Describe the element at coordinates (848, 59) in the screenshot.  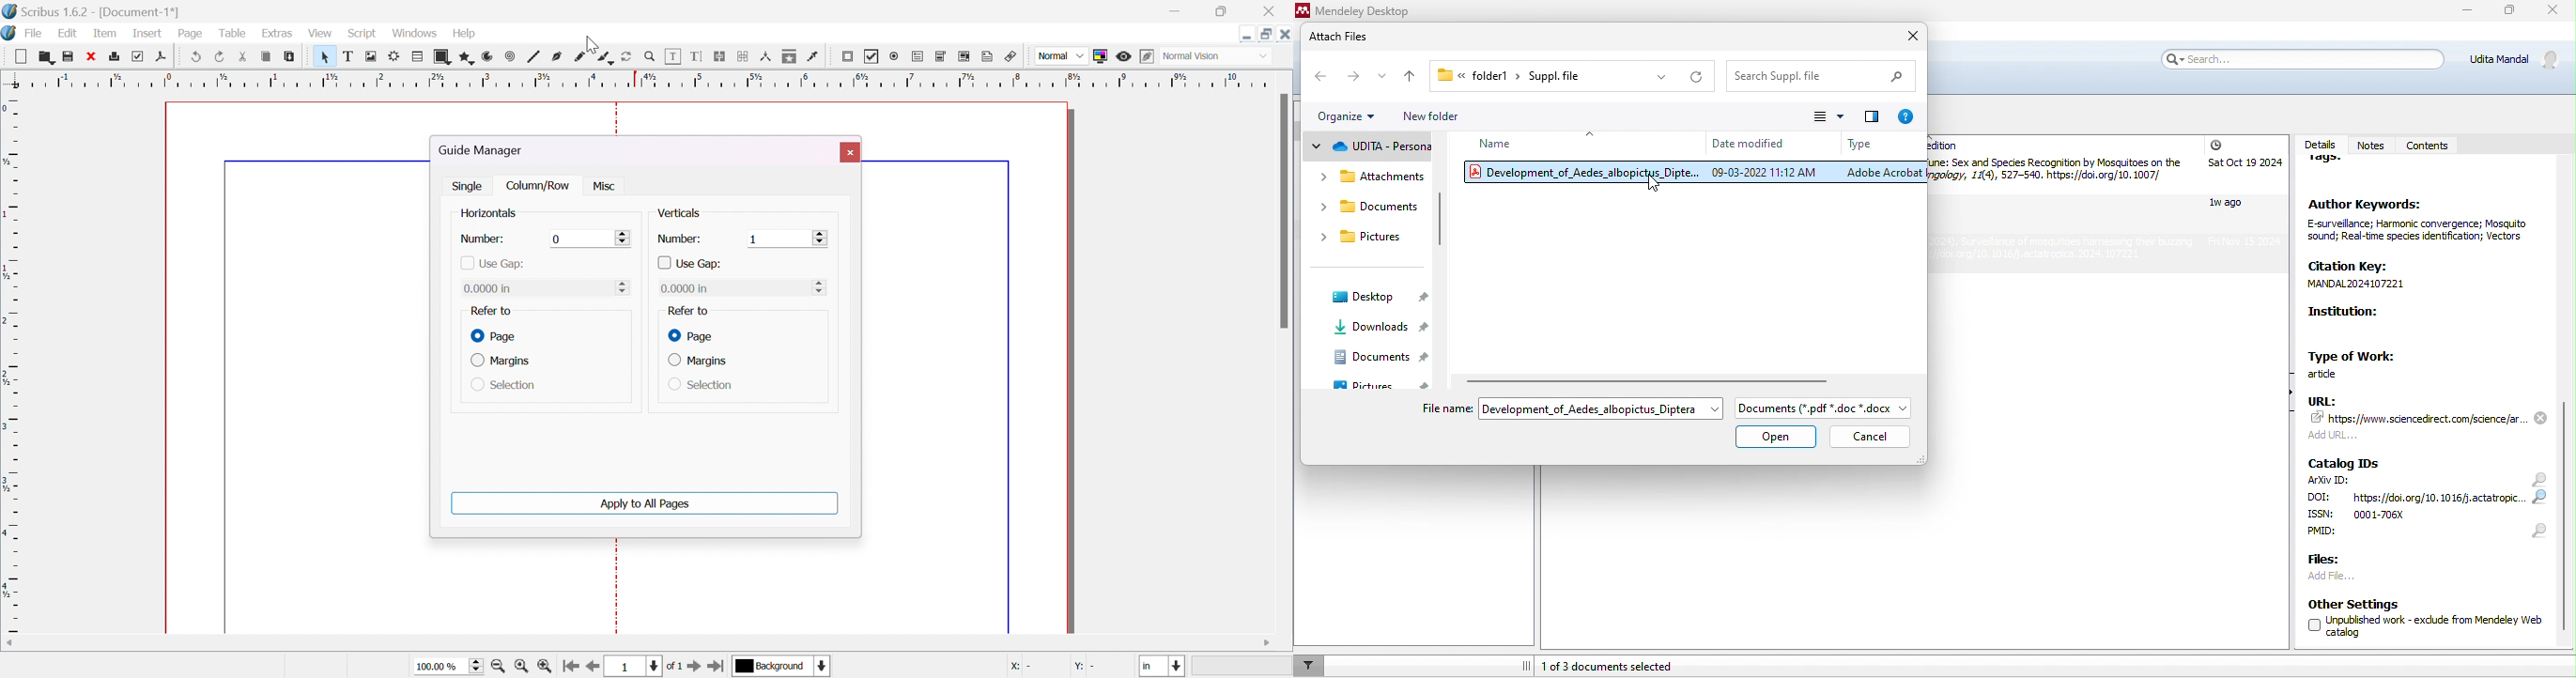
I see `PDF push button` at that location.